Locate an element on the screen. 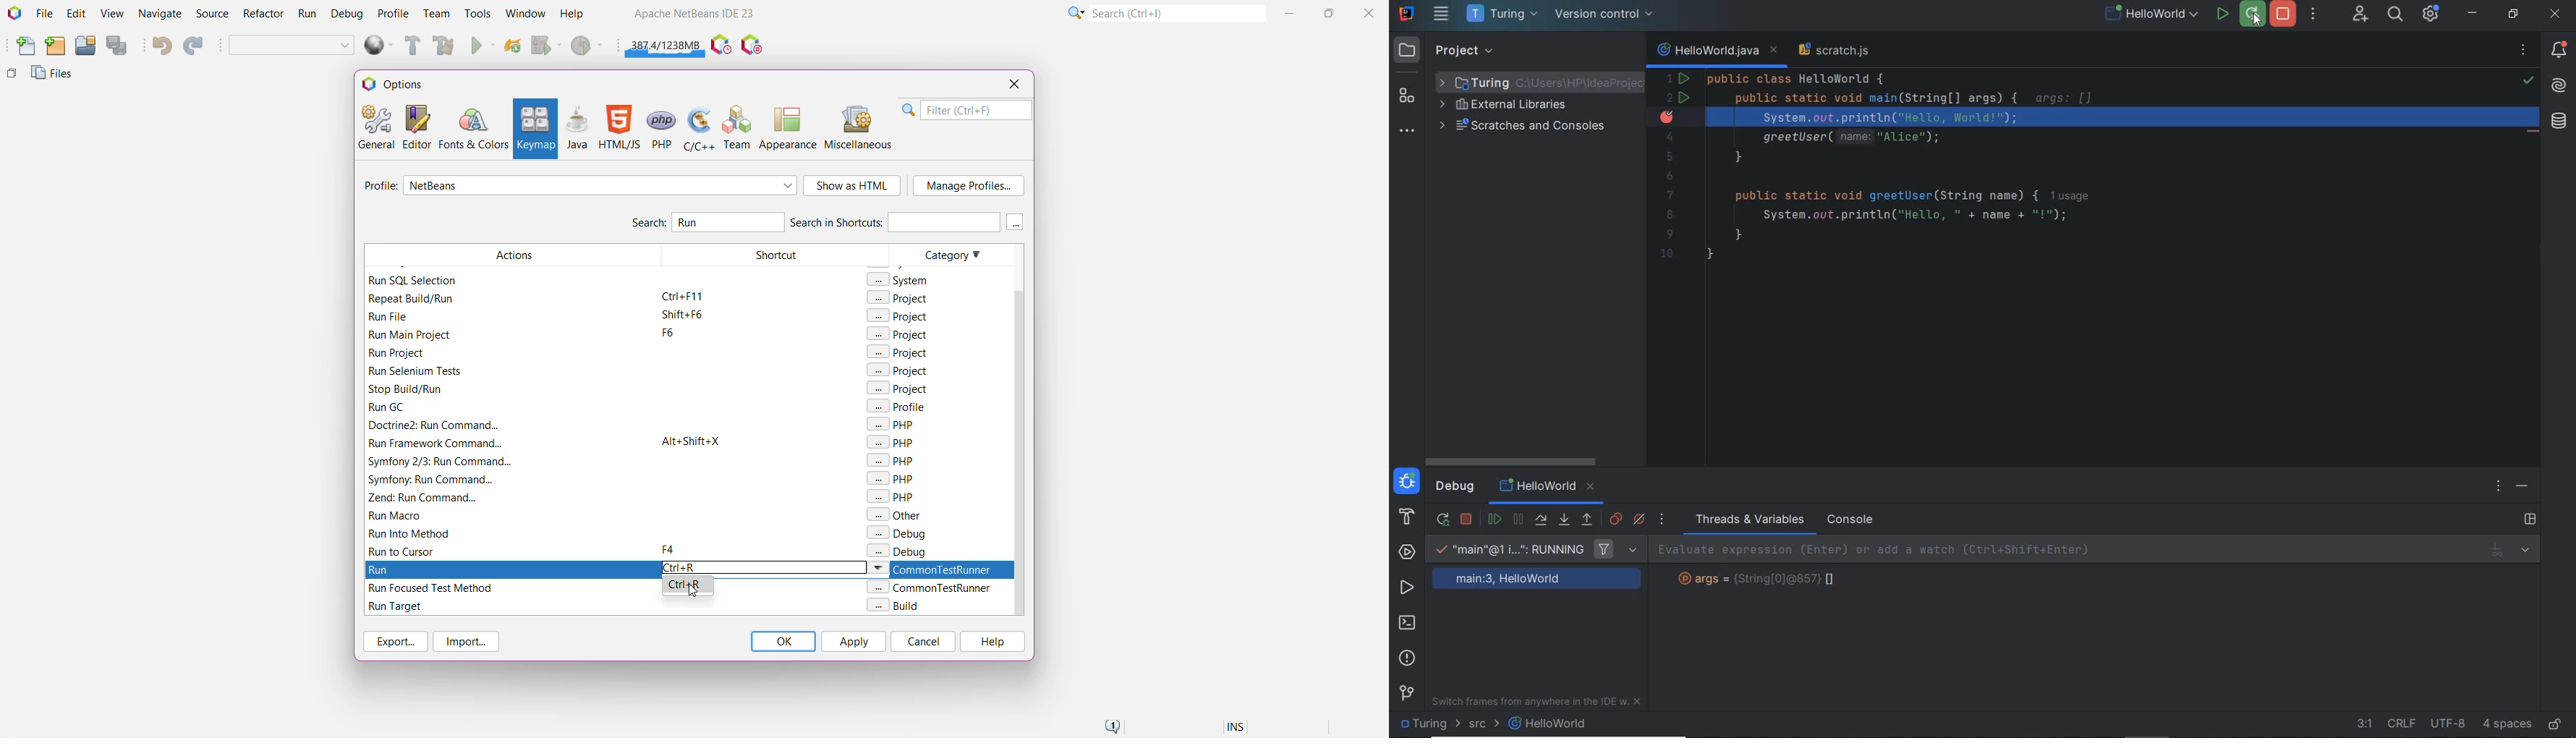 The width and height of the screenshot is (2576, 756). IDE and Project settings is located at coordinates (2431, 14).